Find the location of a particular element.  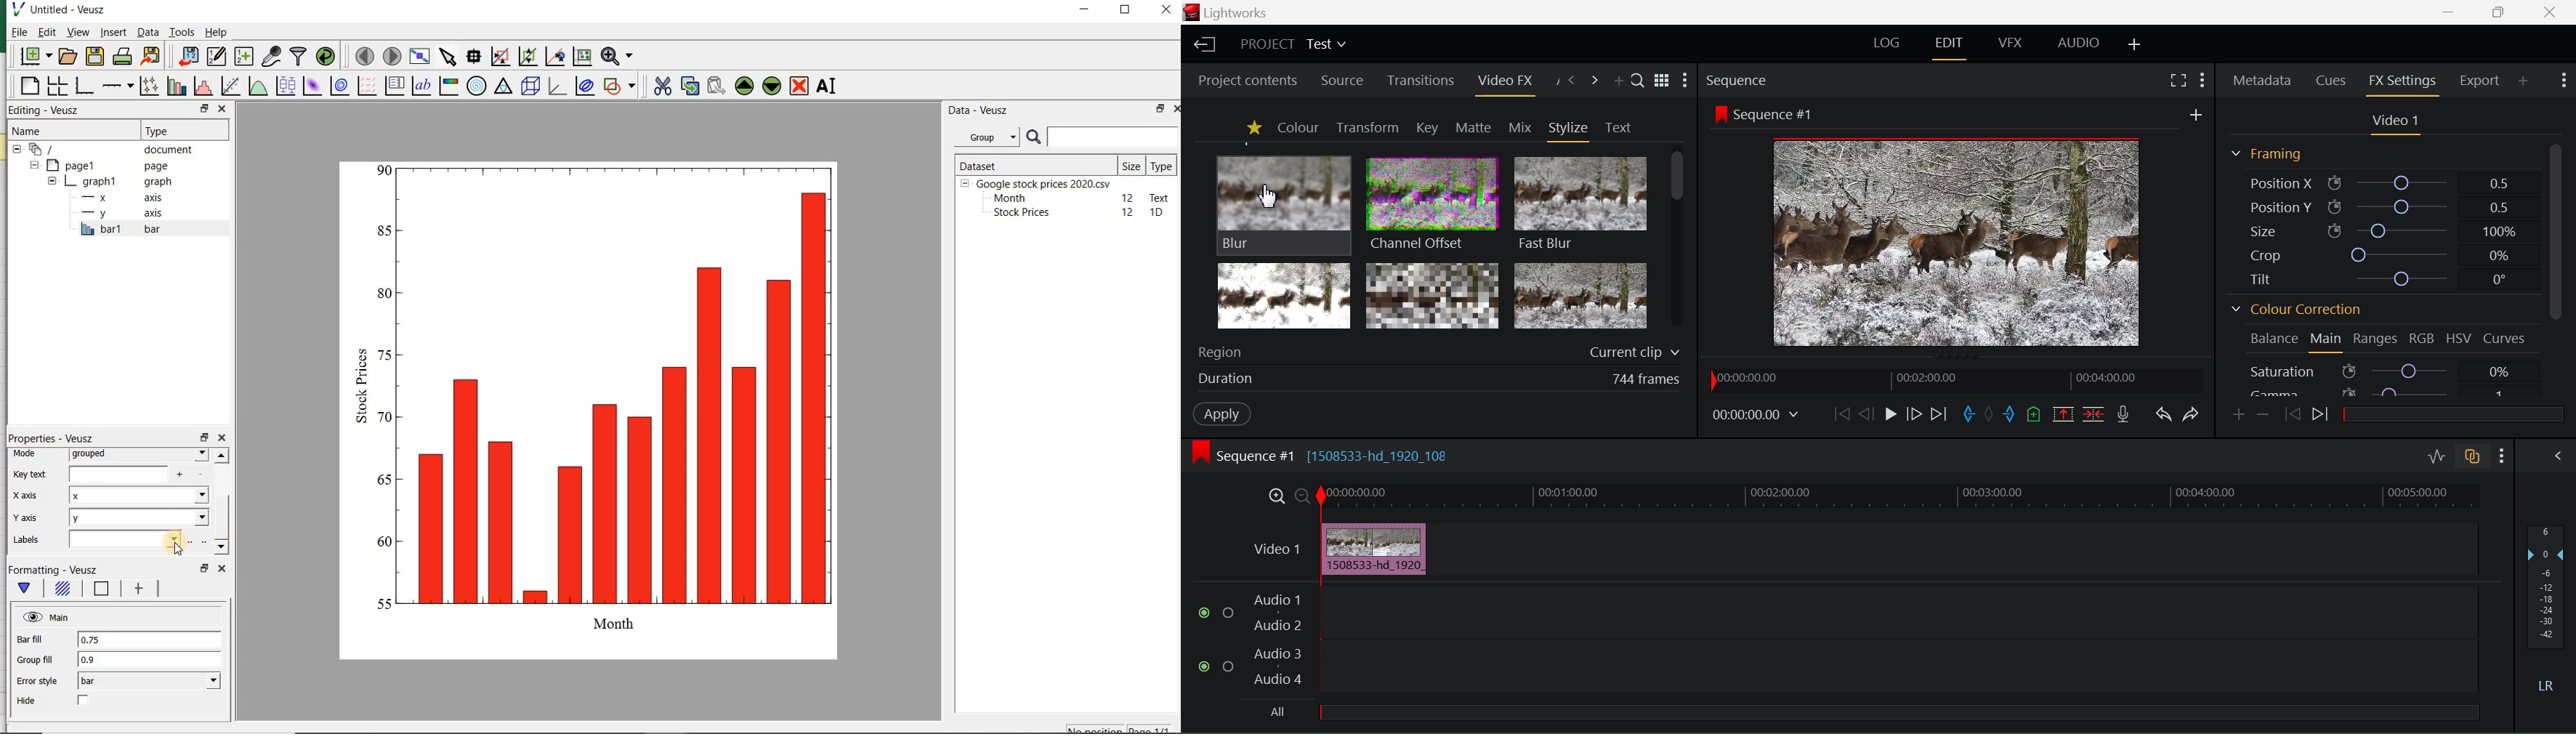

Key is located at coordinates (1426, 128).